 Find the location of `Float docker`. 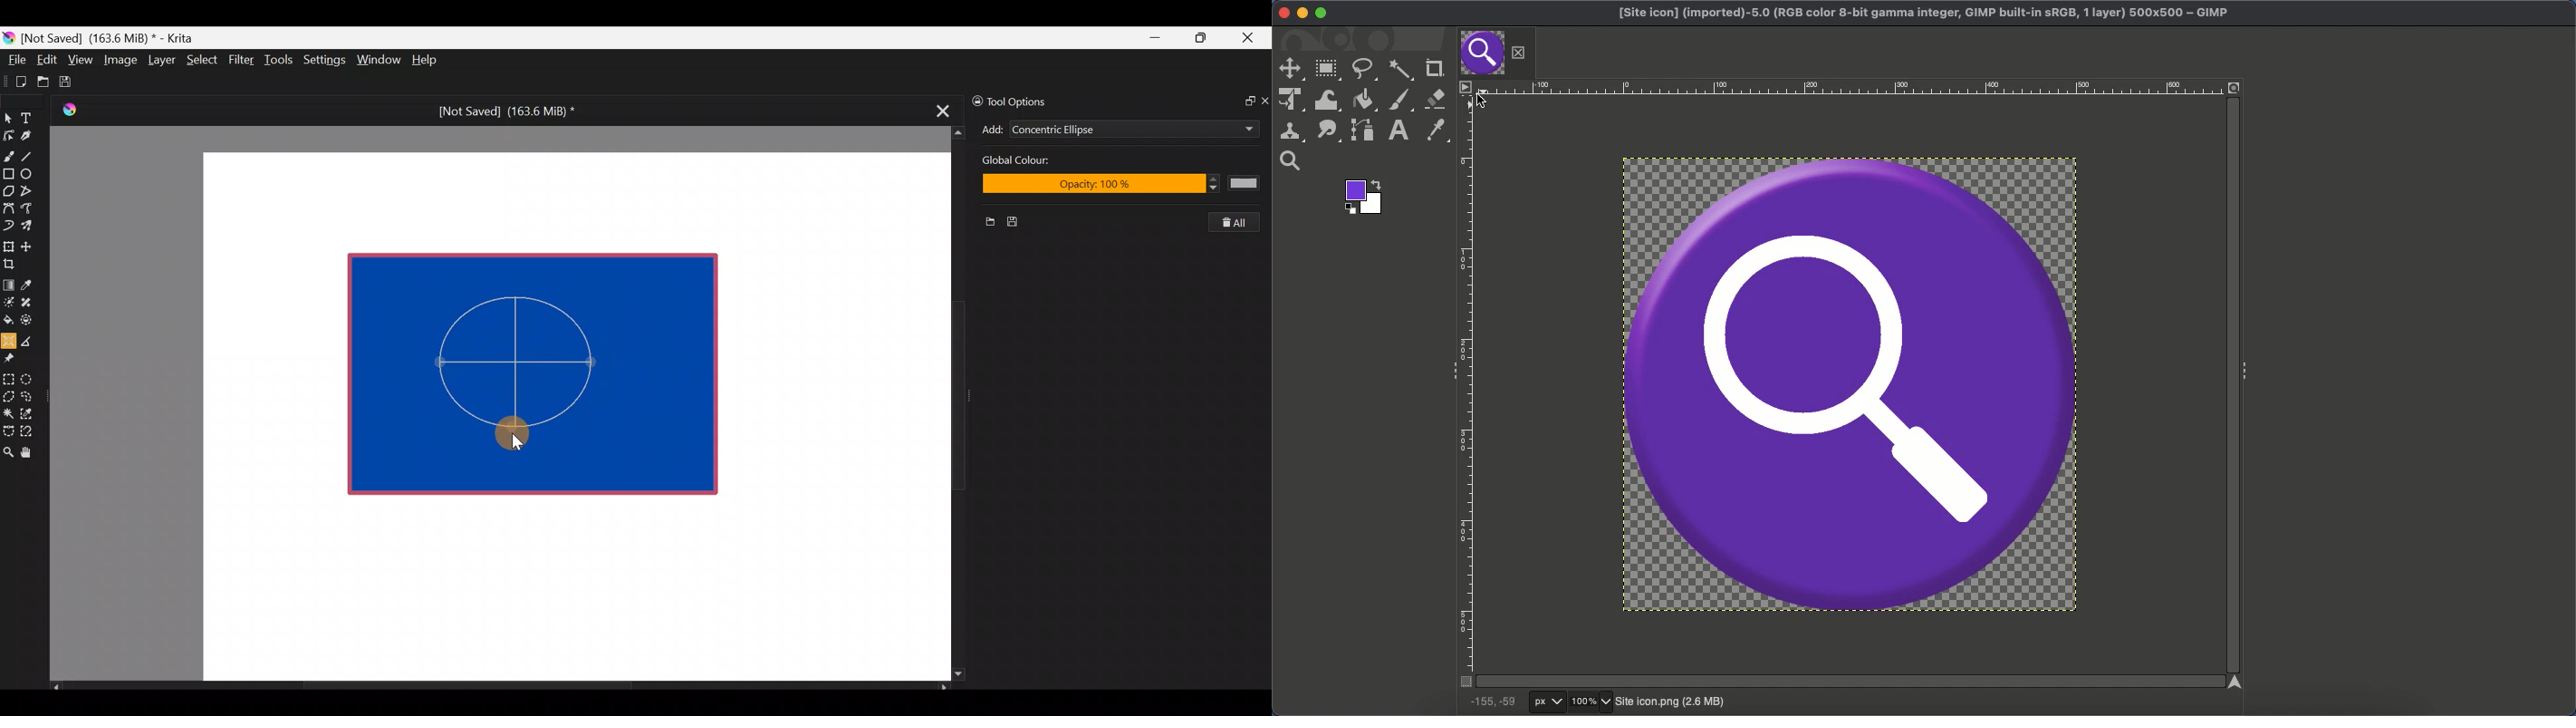

Float docker is located at coordinates (1244, 99).